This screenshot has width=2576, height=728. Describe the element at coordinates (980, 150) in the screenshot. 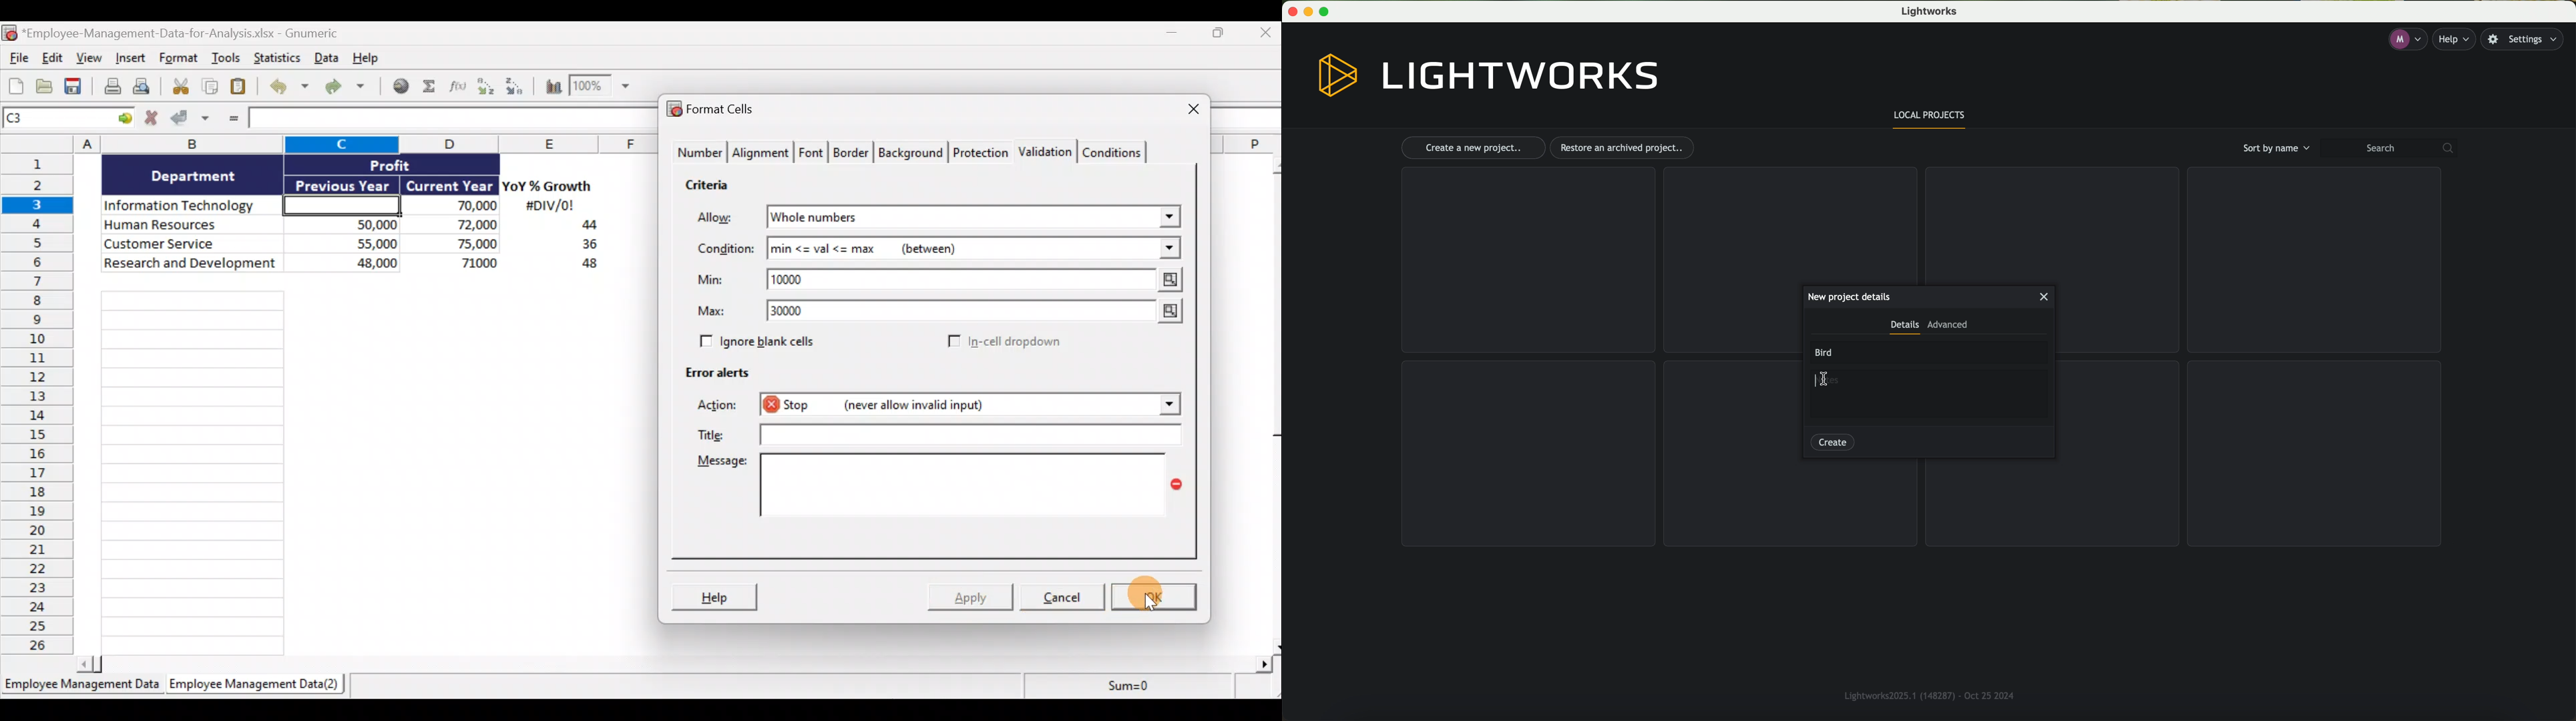

I see `Protection` at that location.